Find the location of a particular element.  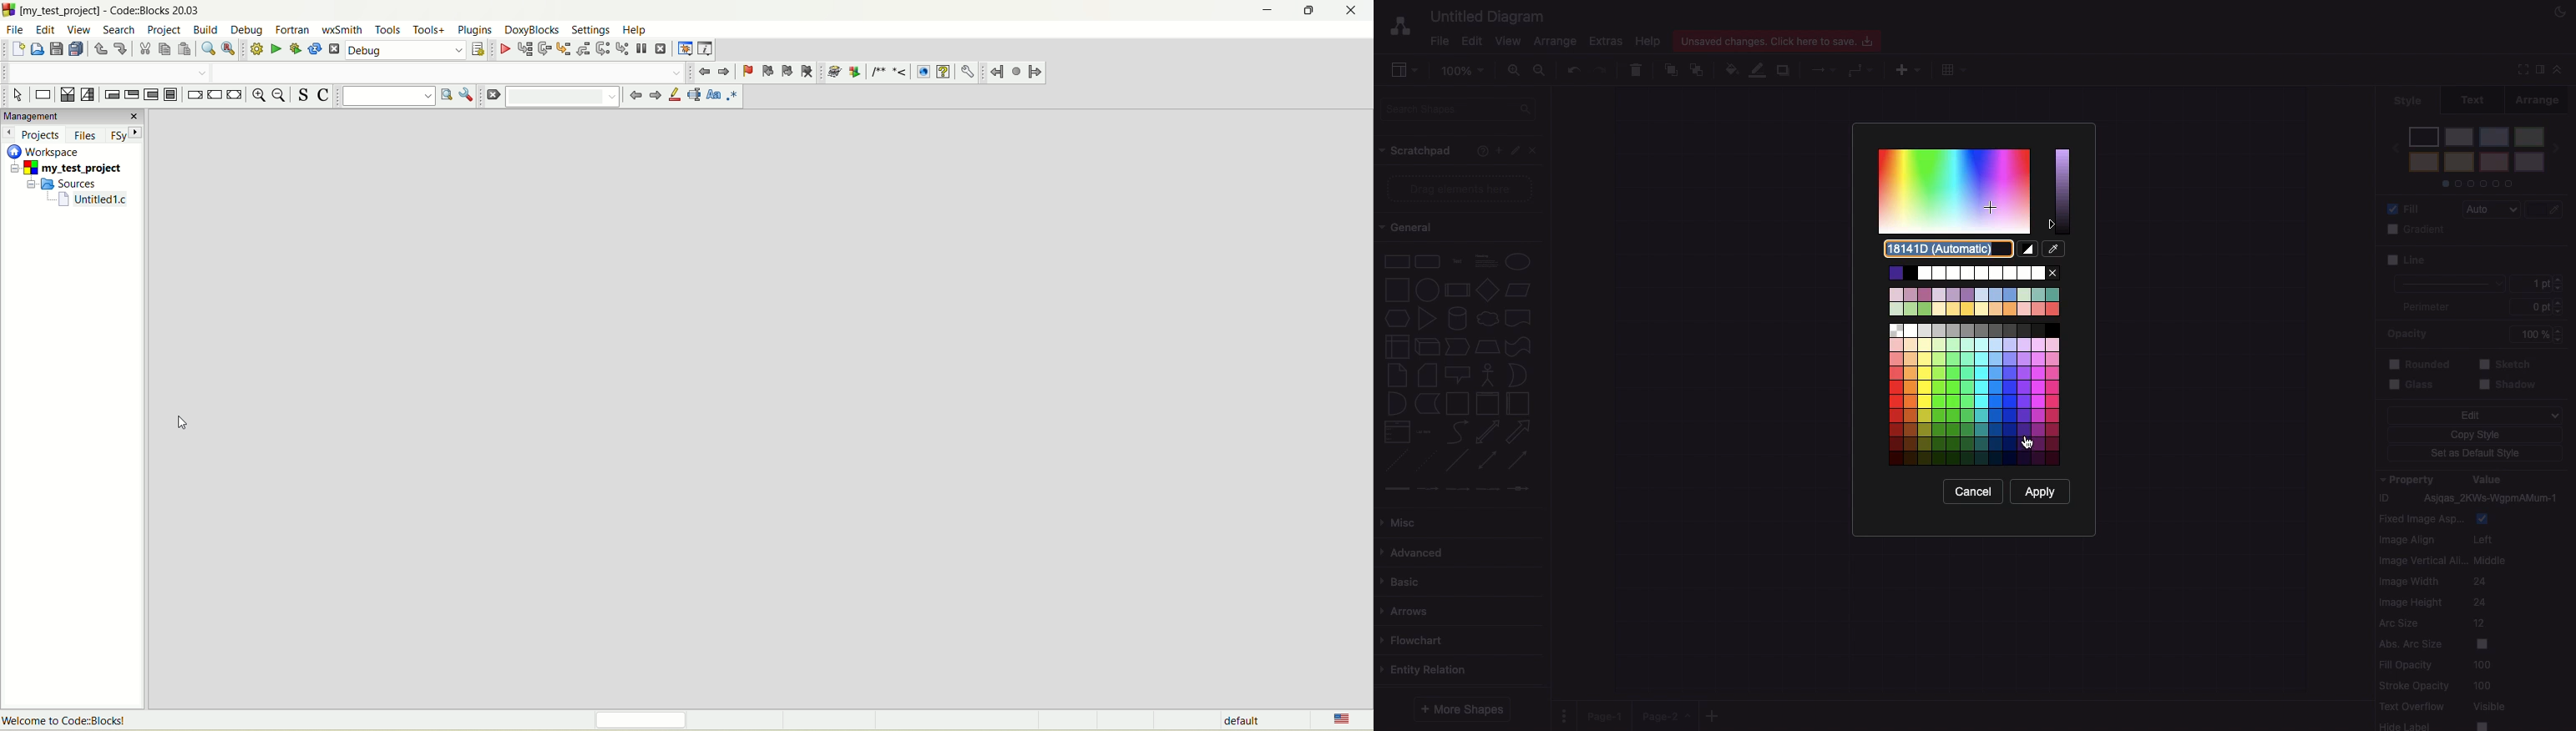

Undo is located at coordinates (1572, 68).